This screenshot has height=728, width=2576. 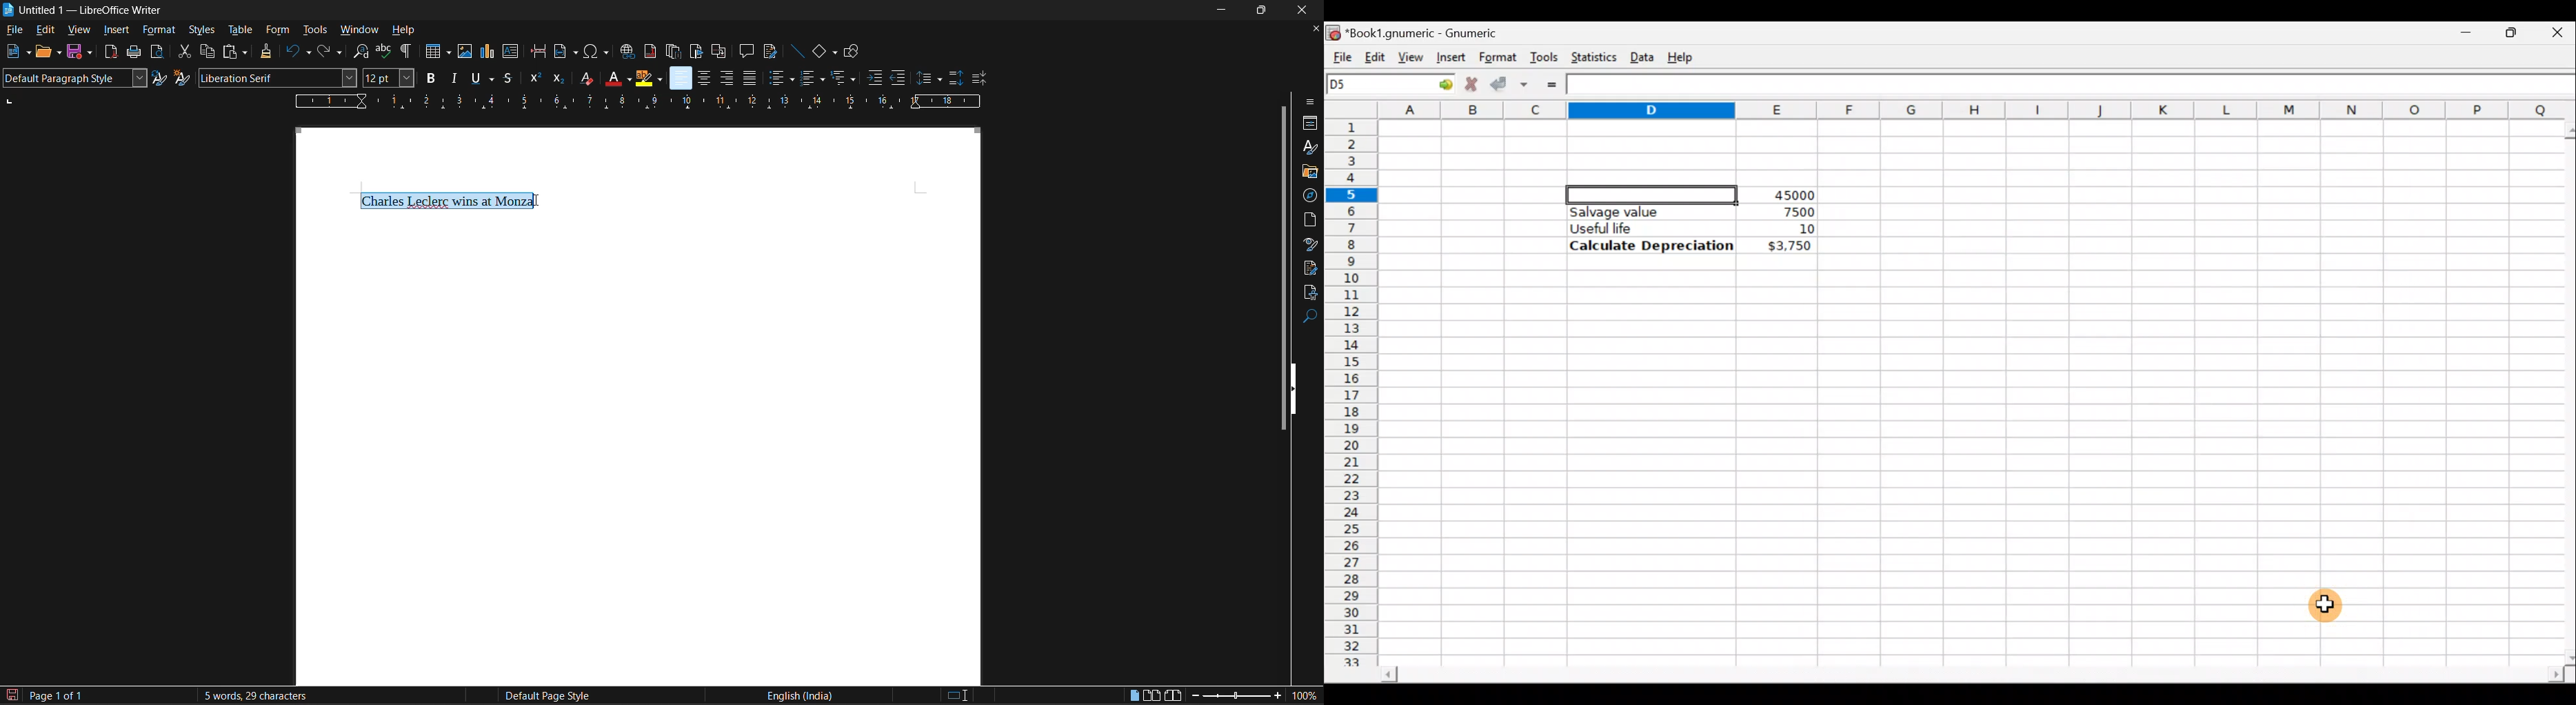 What do you see at coordinates (567, 52) in the screenshot?
I see `insert field` at bounding box center [567, 52].